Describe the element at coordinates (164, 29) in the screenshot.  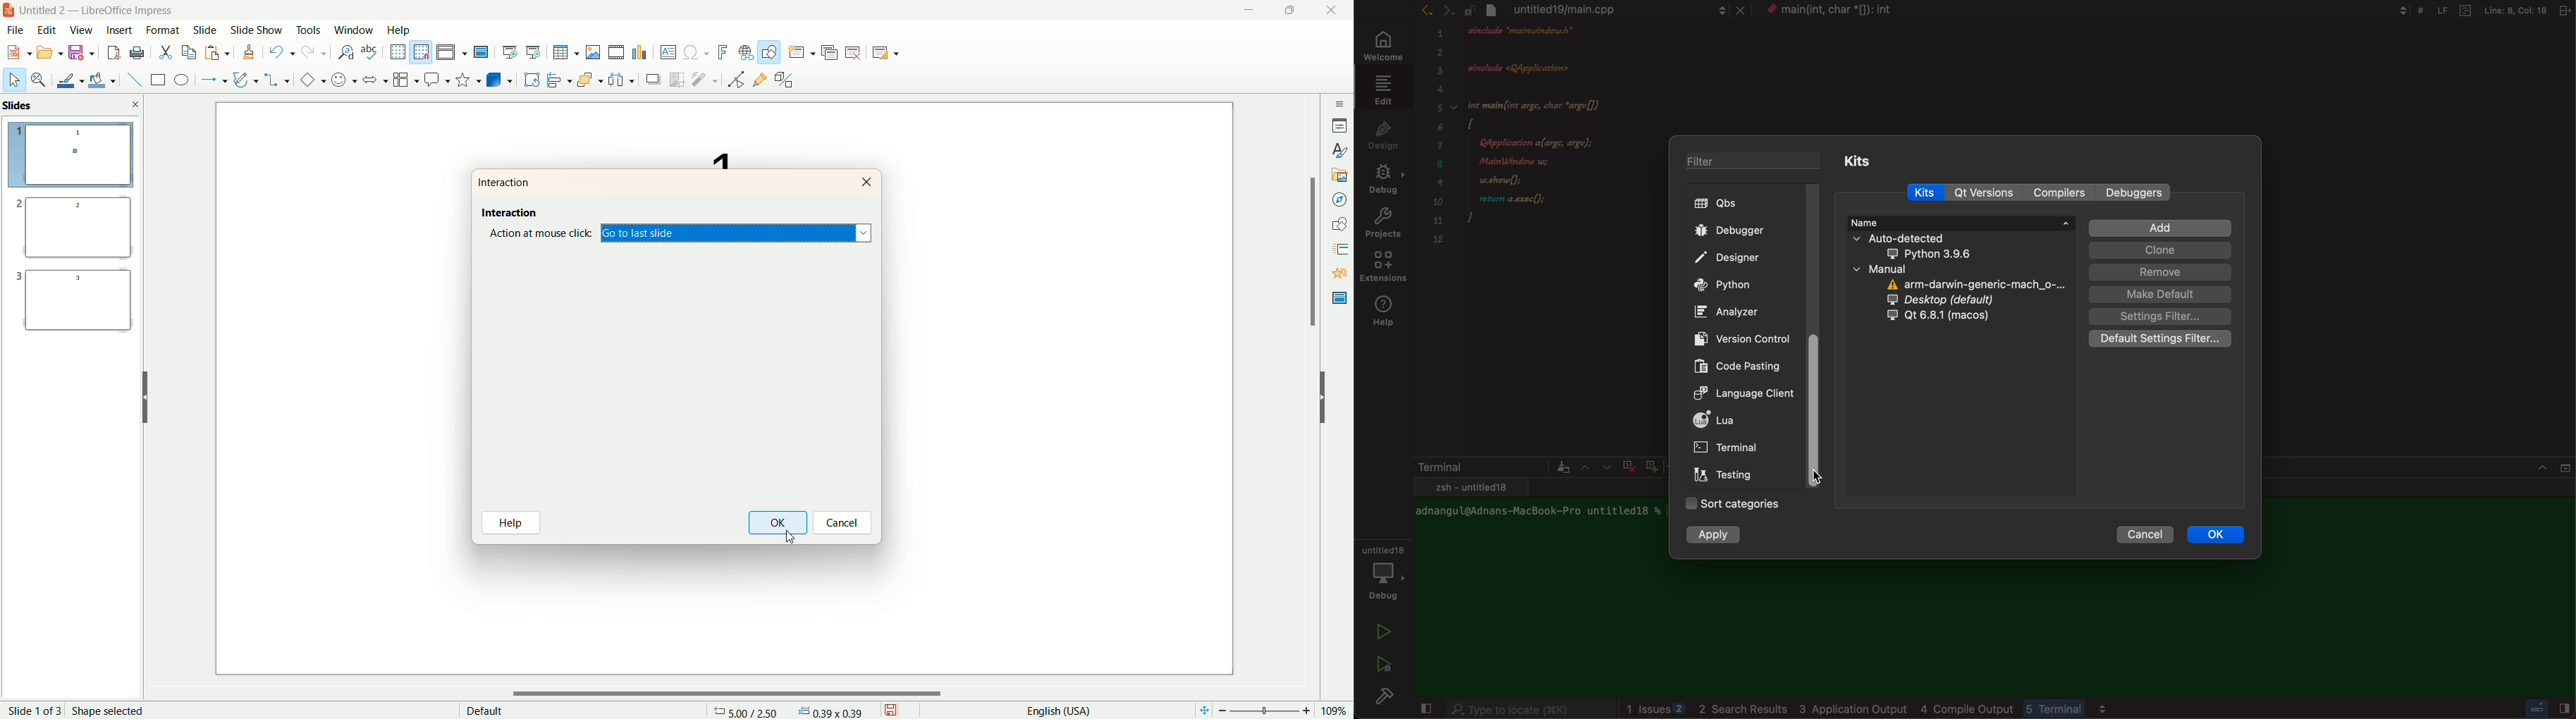
I see `format` at that location.